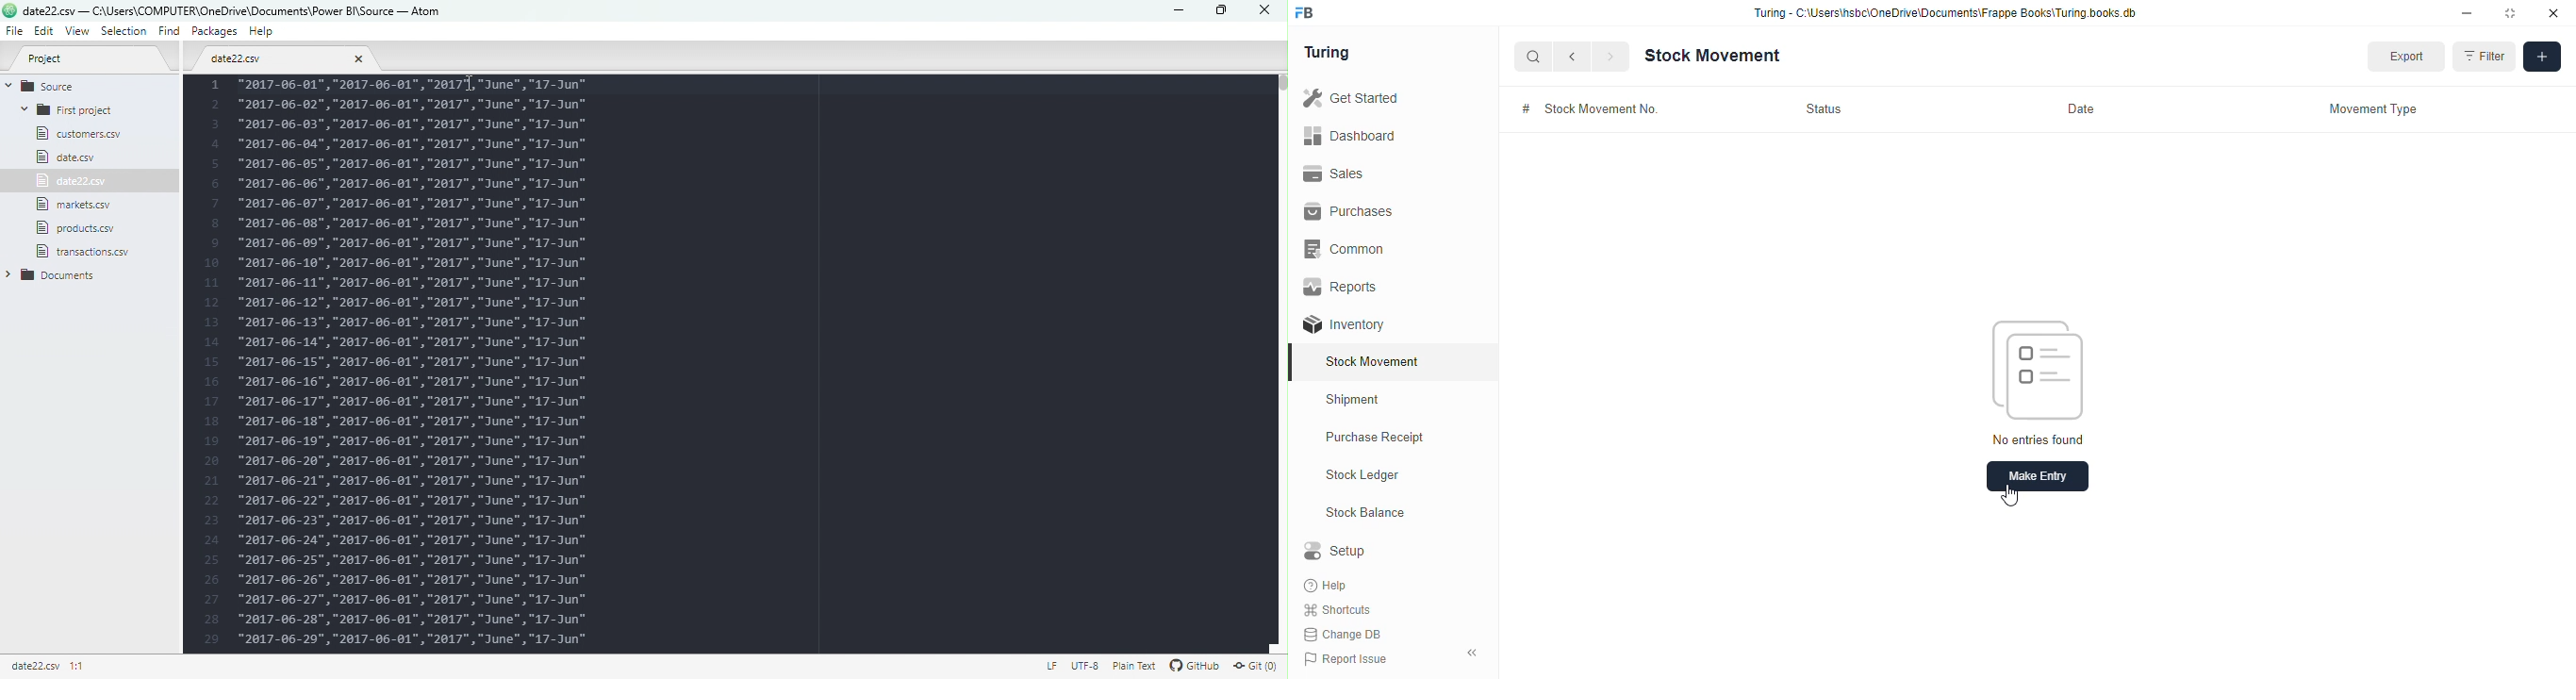  What do you see at coordinates (125, 32) in the screenshot?
I see `Selection` at bounding box center [125, 32].